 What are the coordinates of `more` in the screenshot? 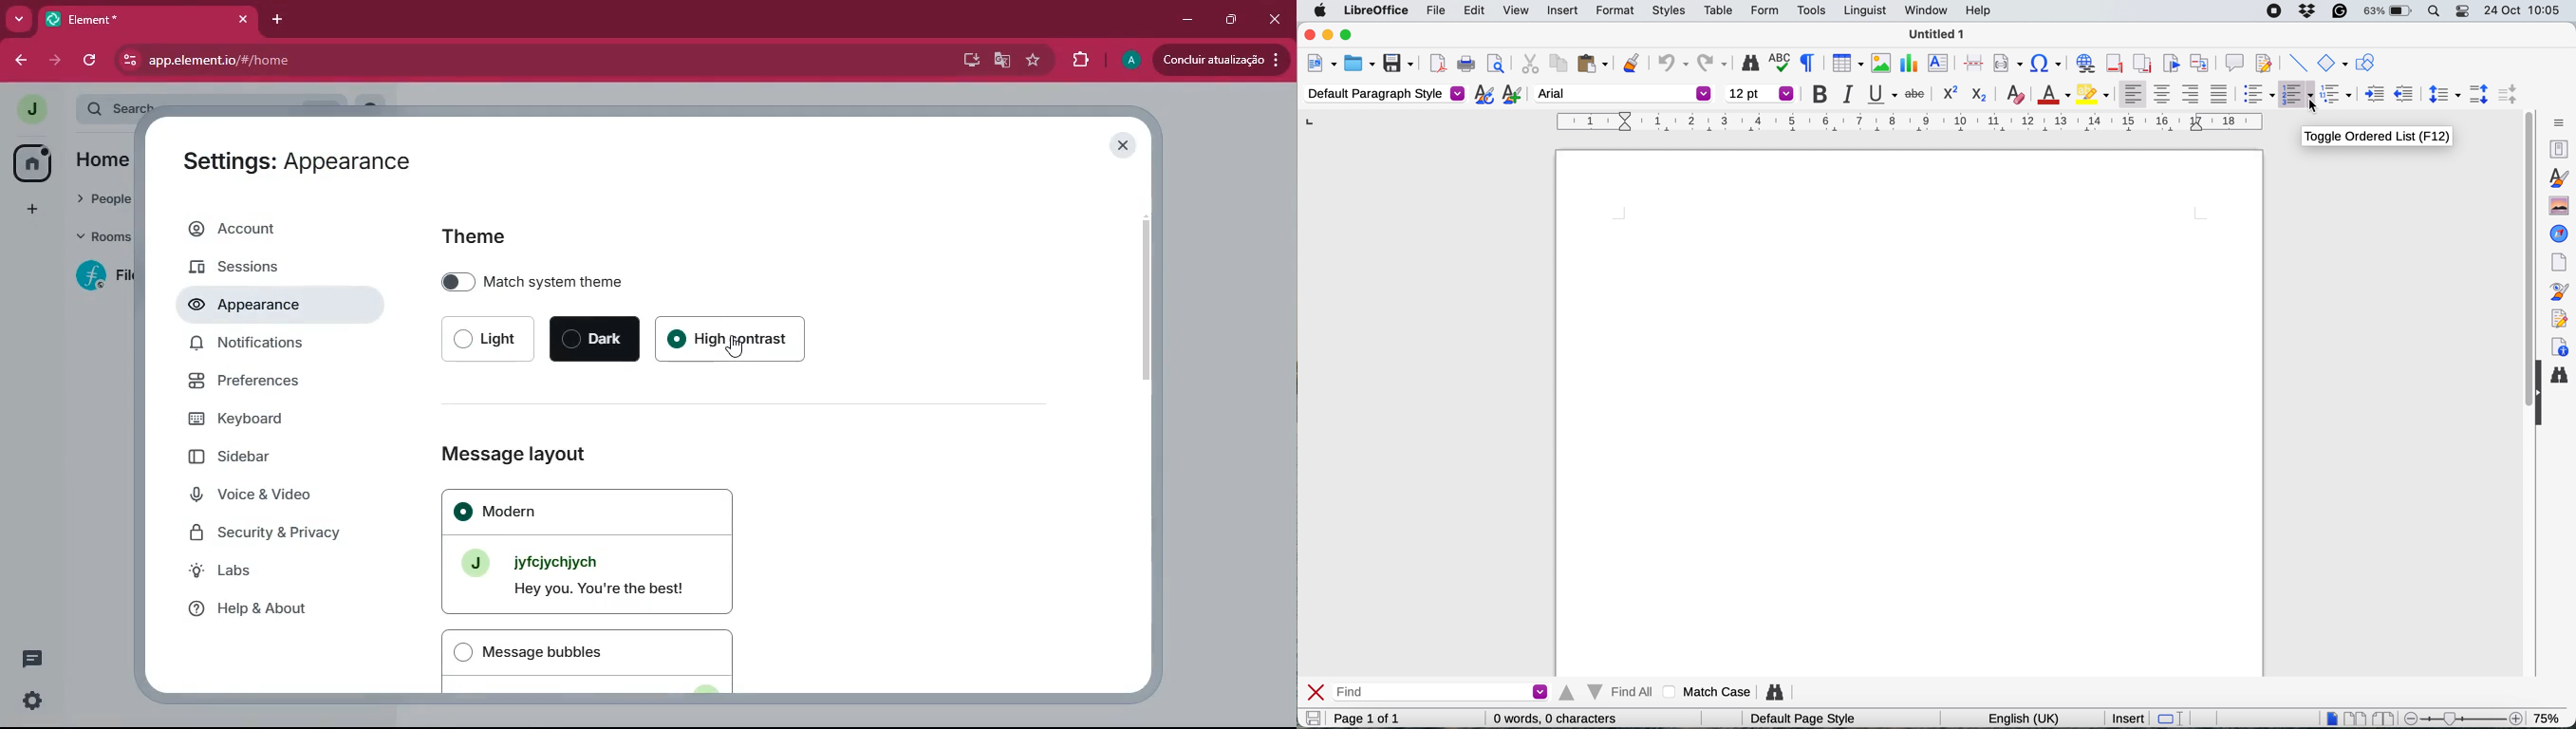 It's located at (20, 18).